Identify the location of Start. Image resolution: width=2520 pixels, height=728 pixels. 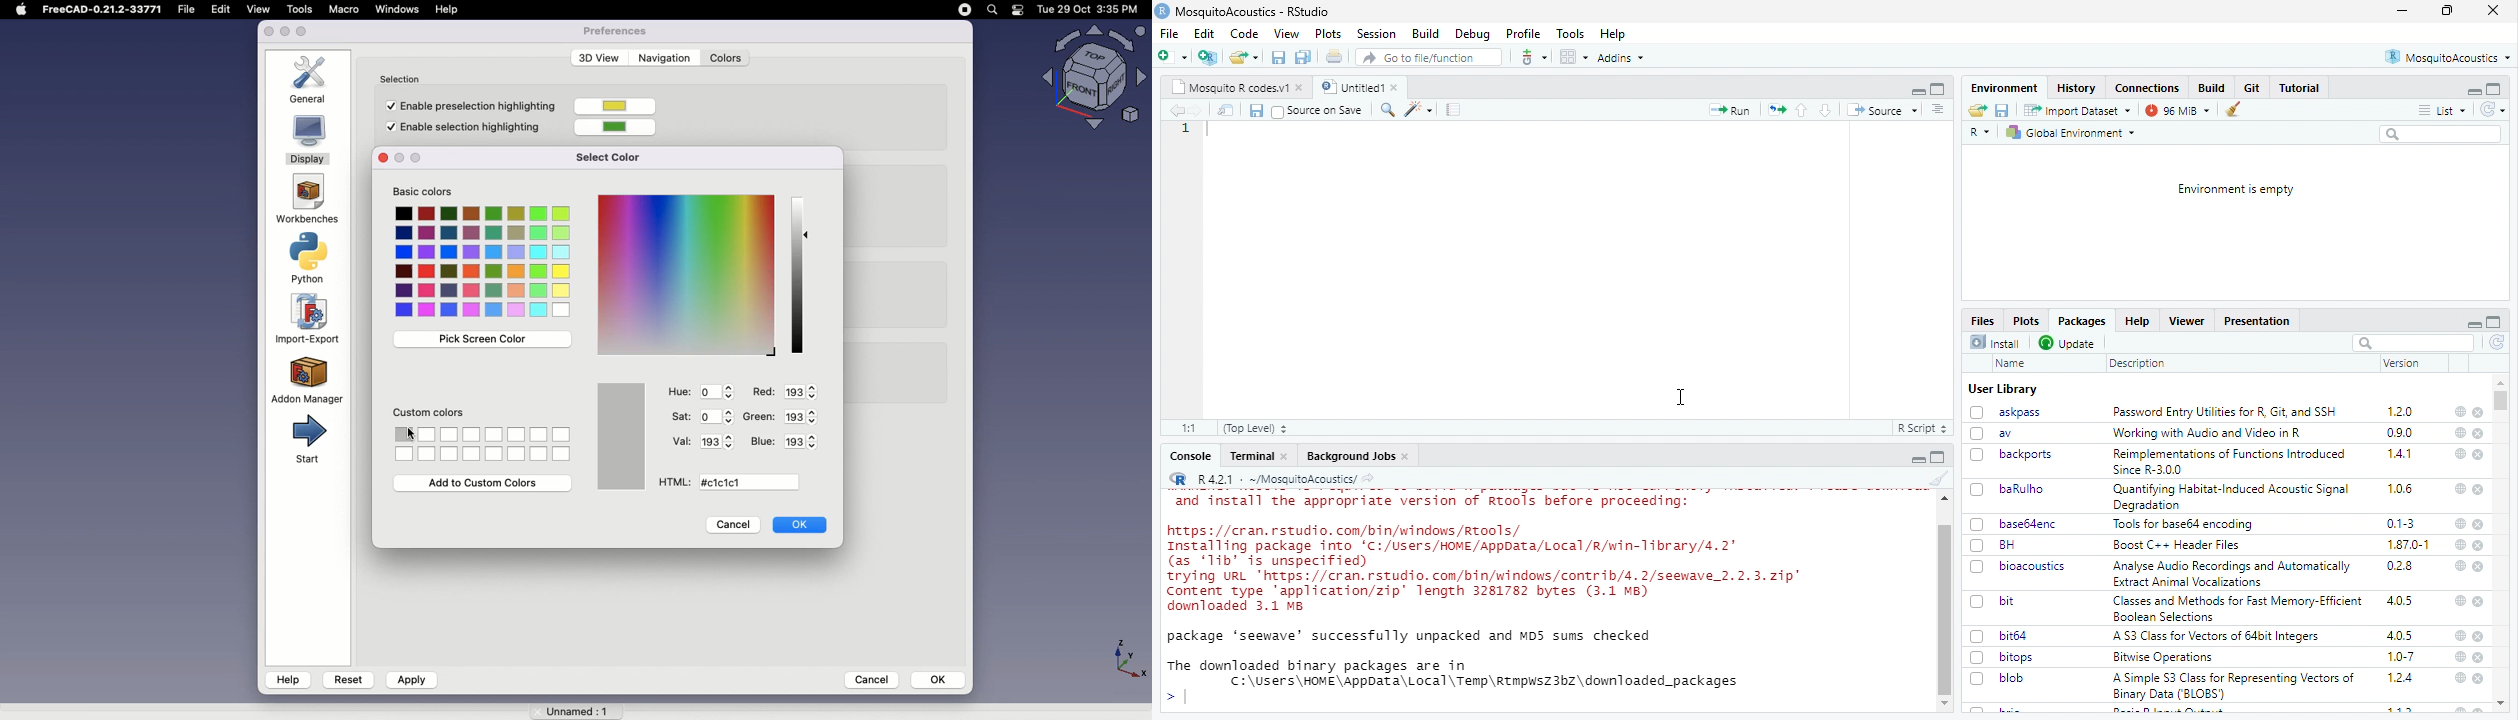
(306, 440).